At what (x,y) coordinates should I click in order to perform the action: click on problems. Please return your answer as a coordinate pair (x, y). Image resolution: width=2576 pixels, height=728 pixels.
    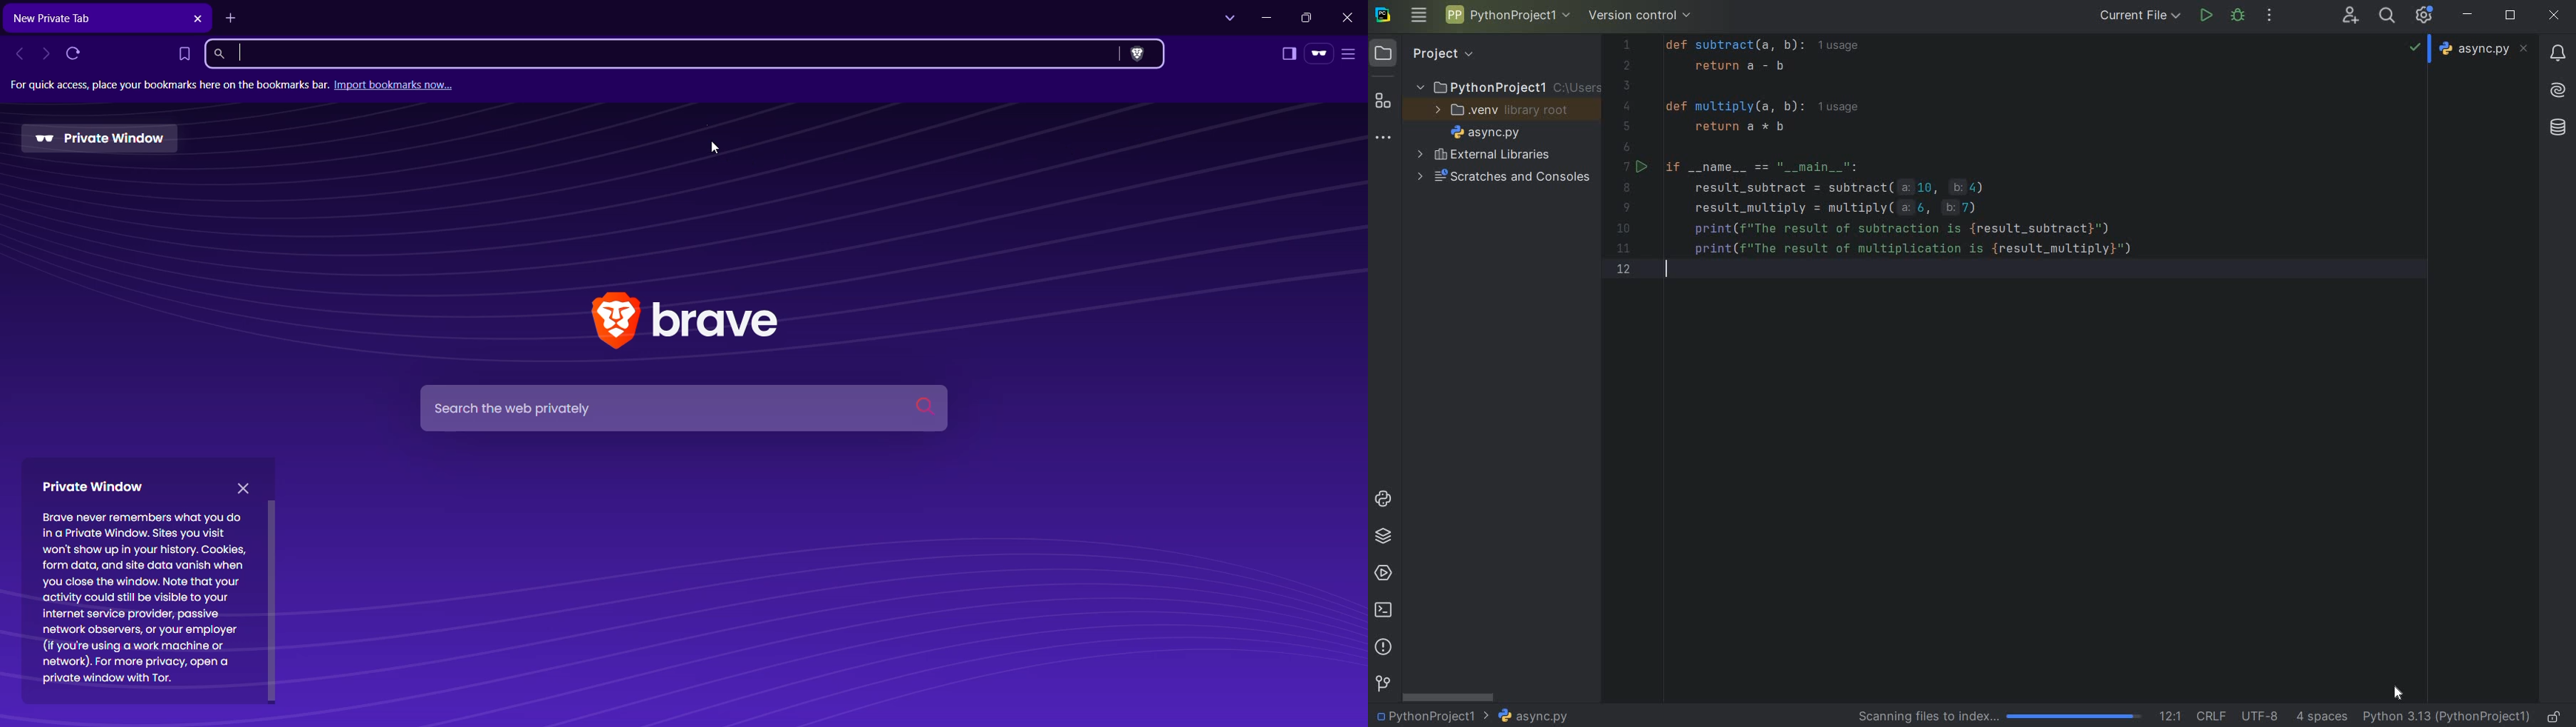
    Looking at the image, I should click on (1383, 647).